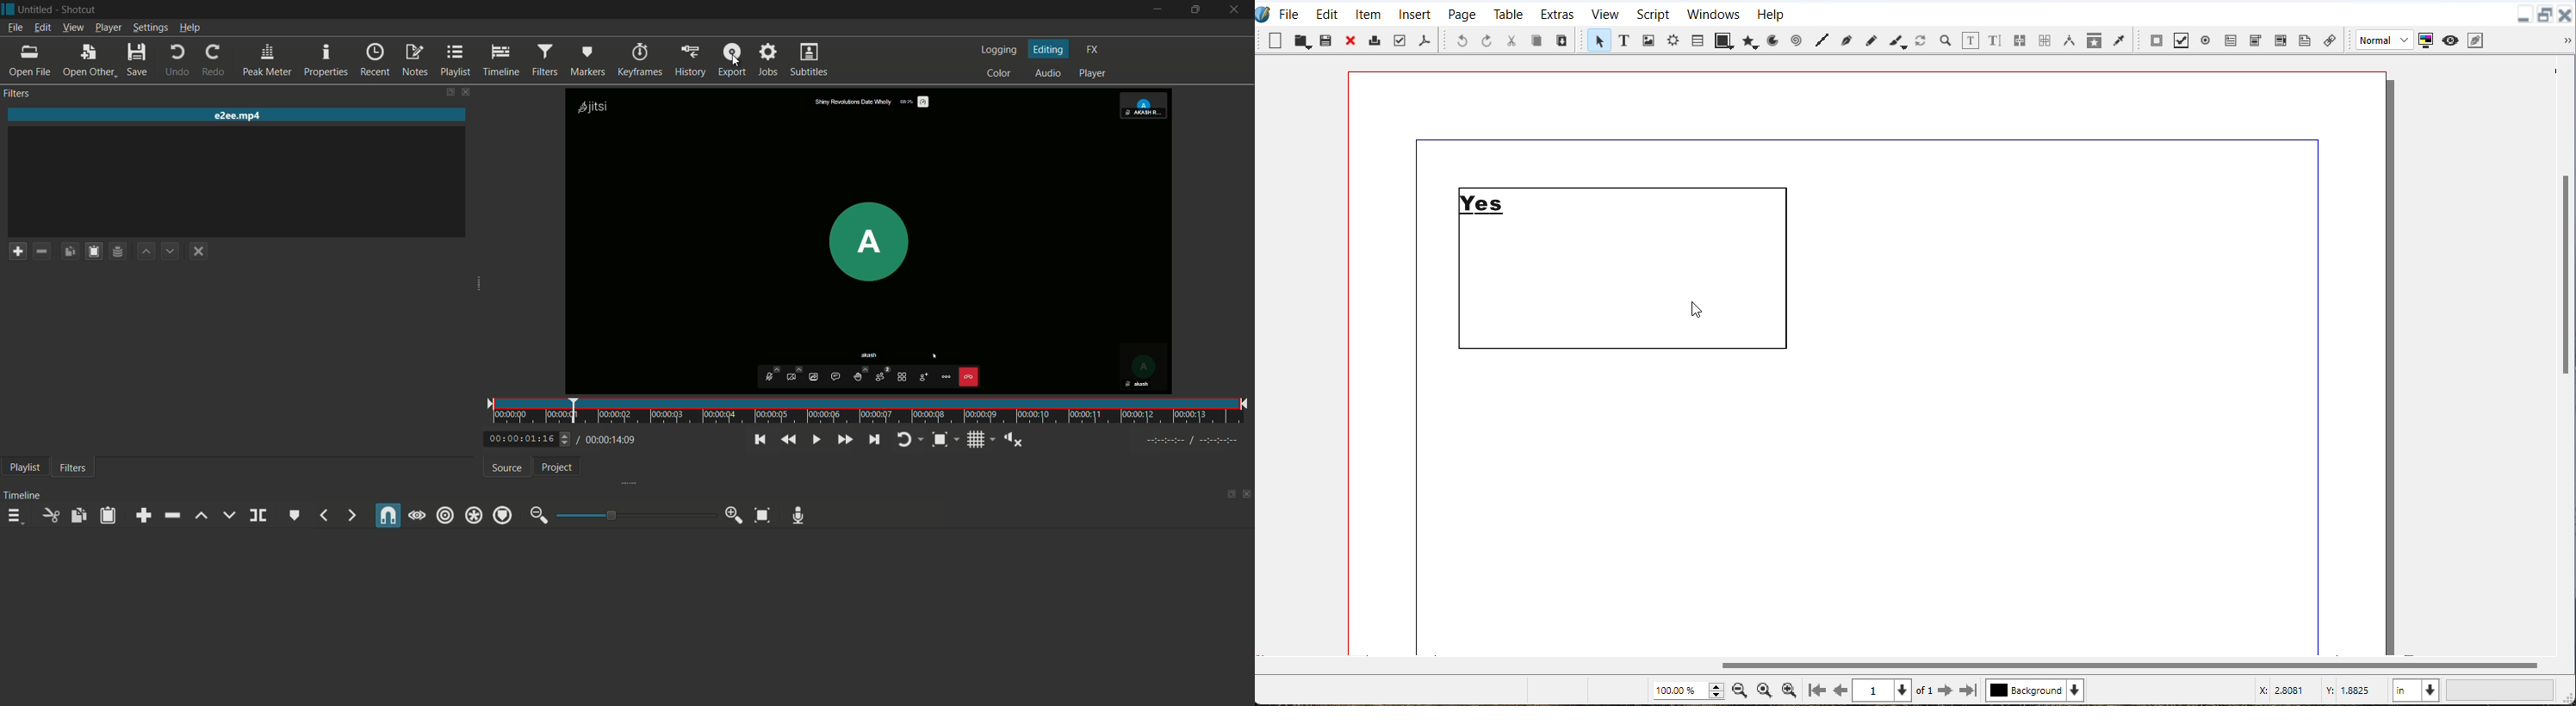  What do you see at coordinates (1845, 41) in the screenshot?
I see `Bezier Curve` at bounding box center [1845, 41].